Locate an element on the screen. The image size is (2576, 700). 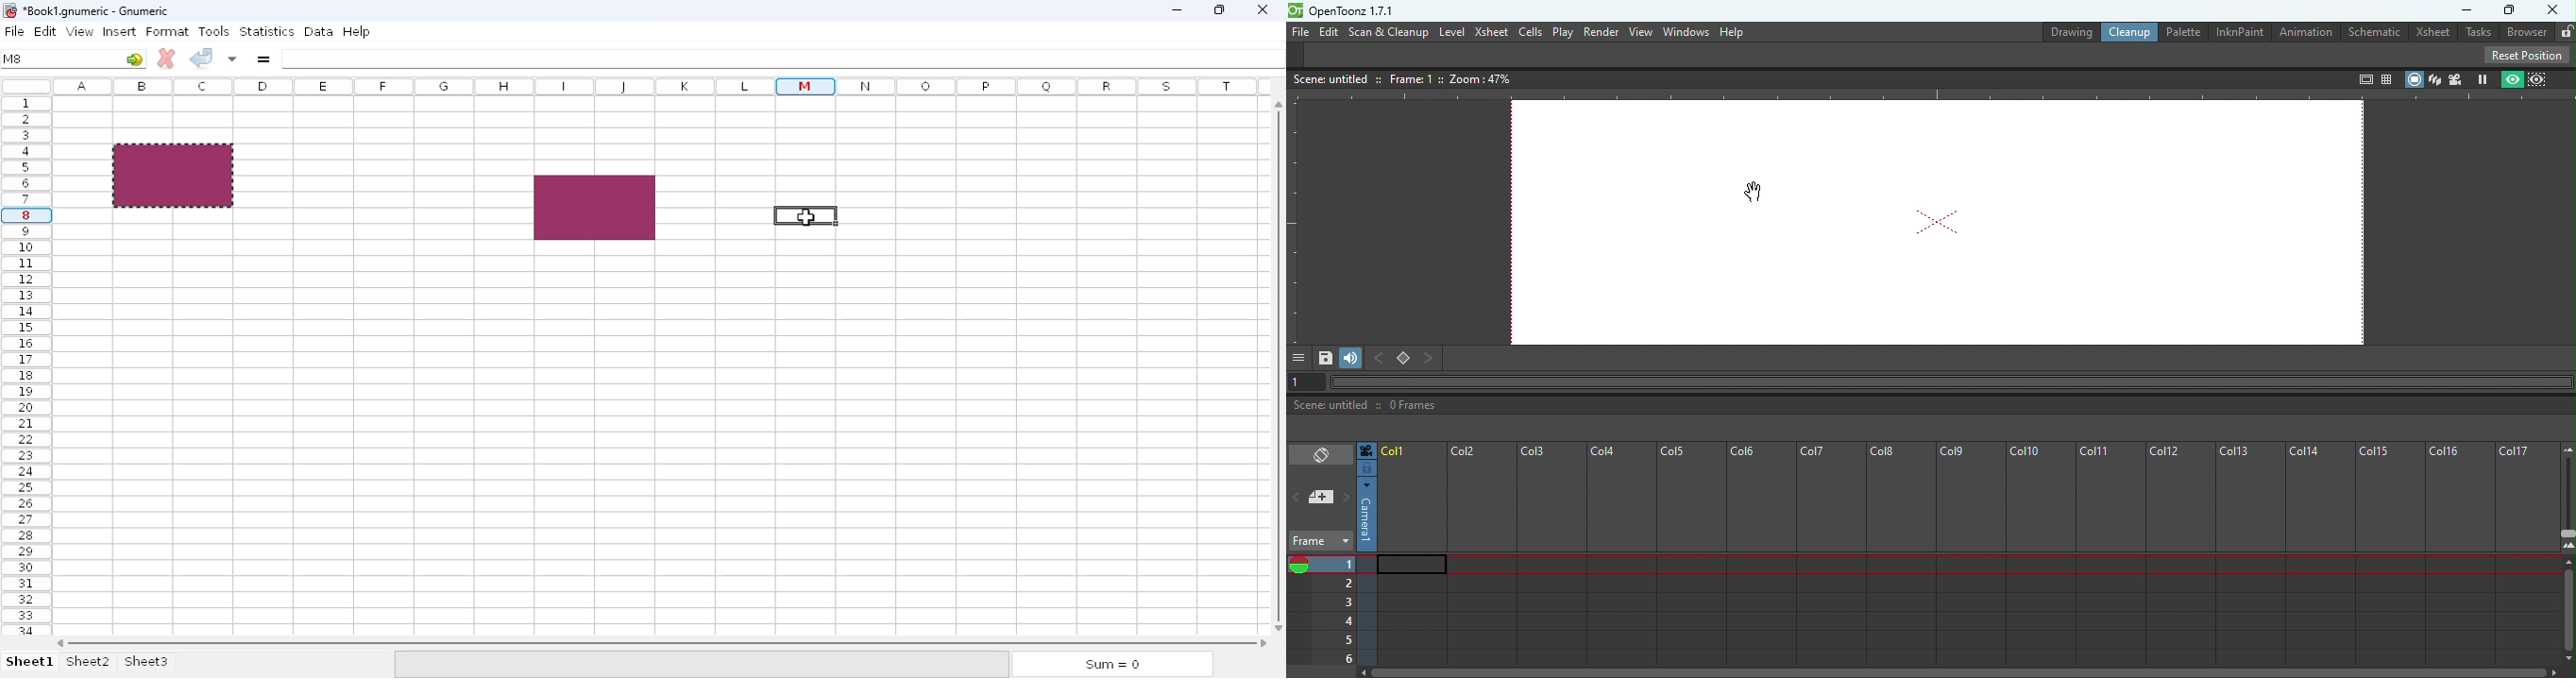
Animation is located at coordinates (2308, 33).